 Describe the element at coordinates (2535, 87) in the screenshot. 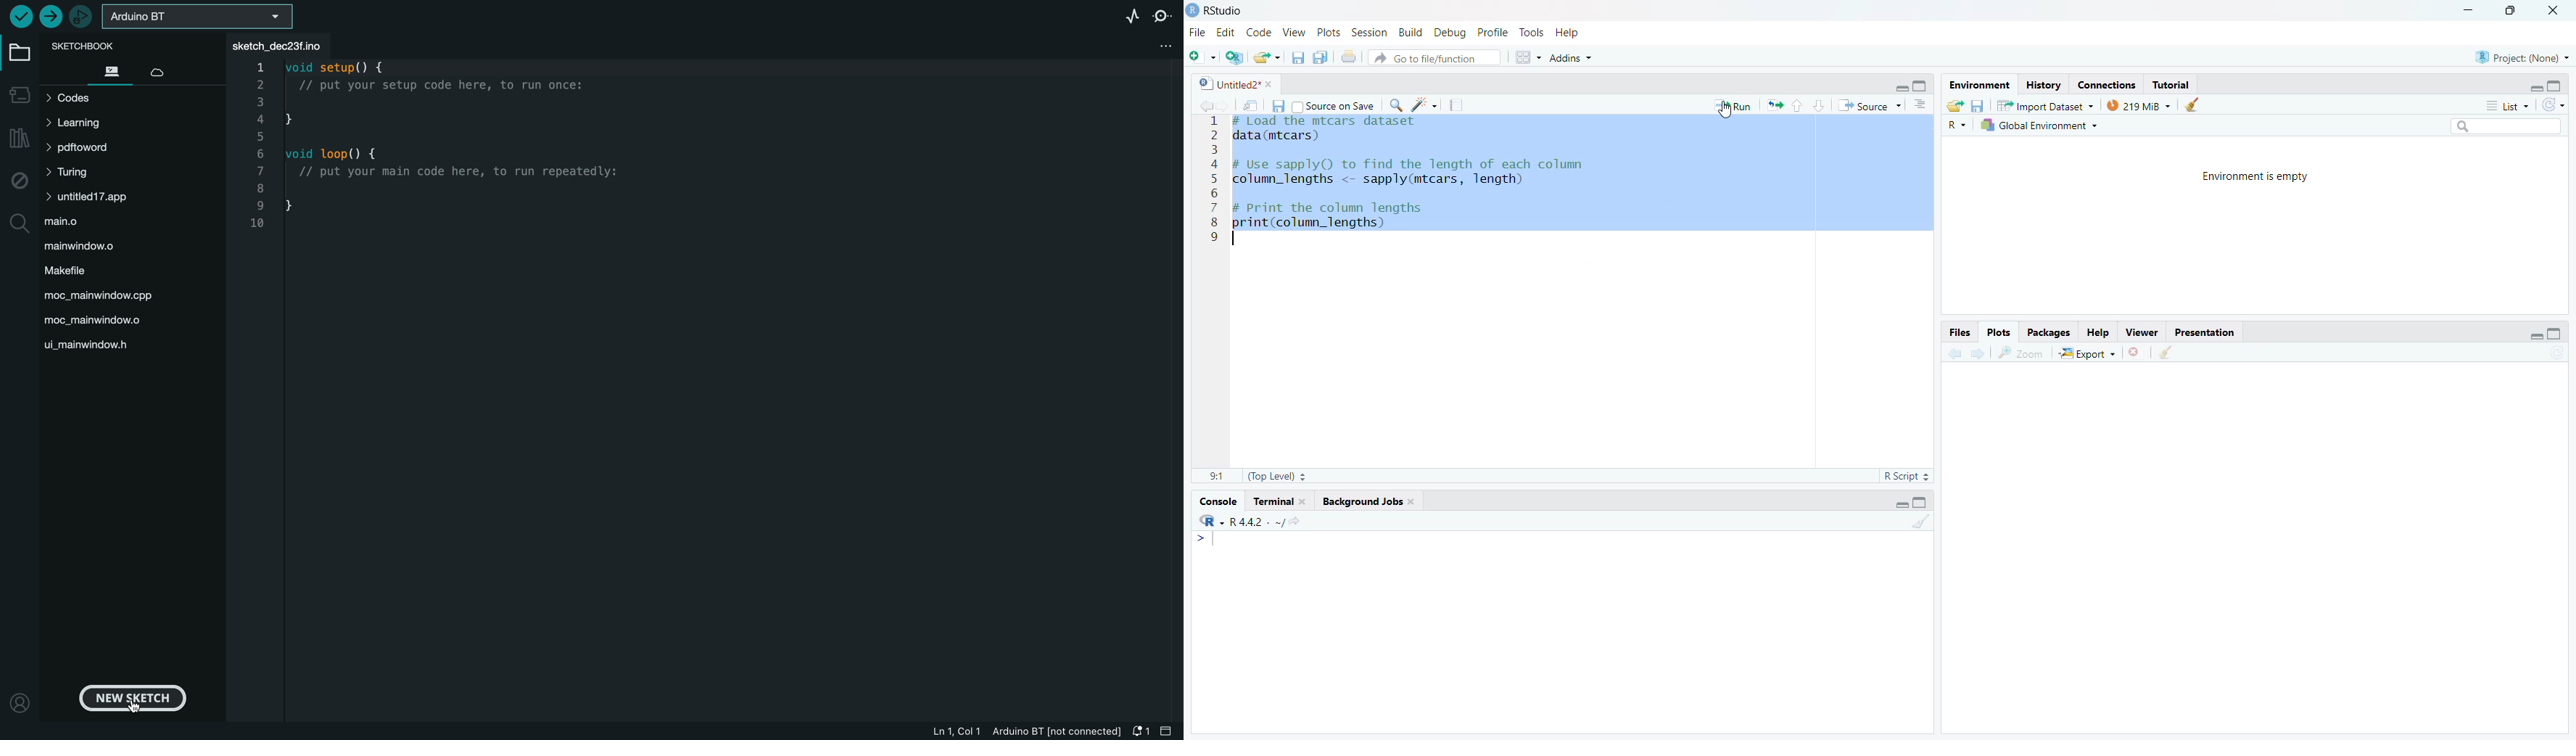

I see `Hide` at that location.